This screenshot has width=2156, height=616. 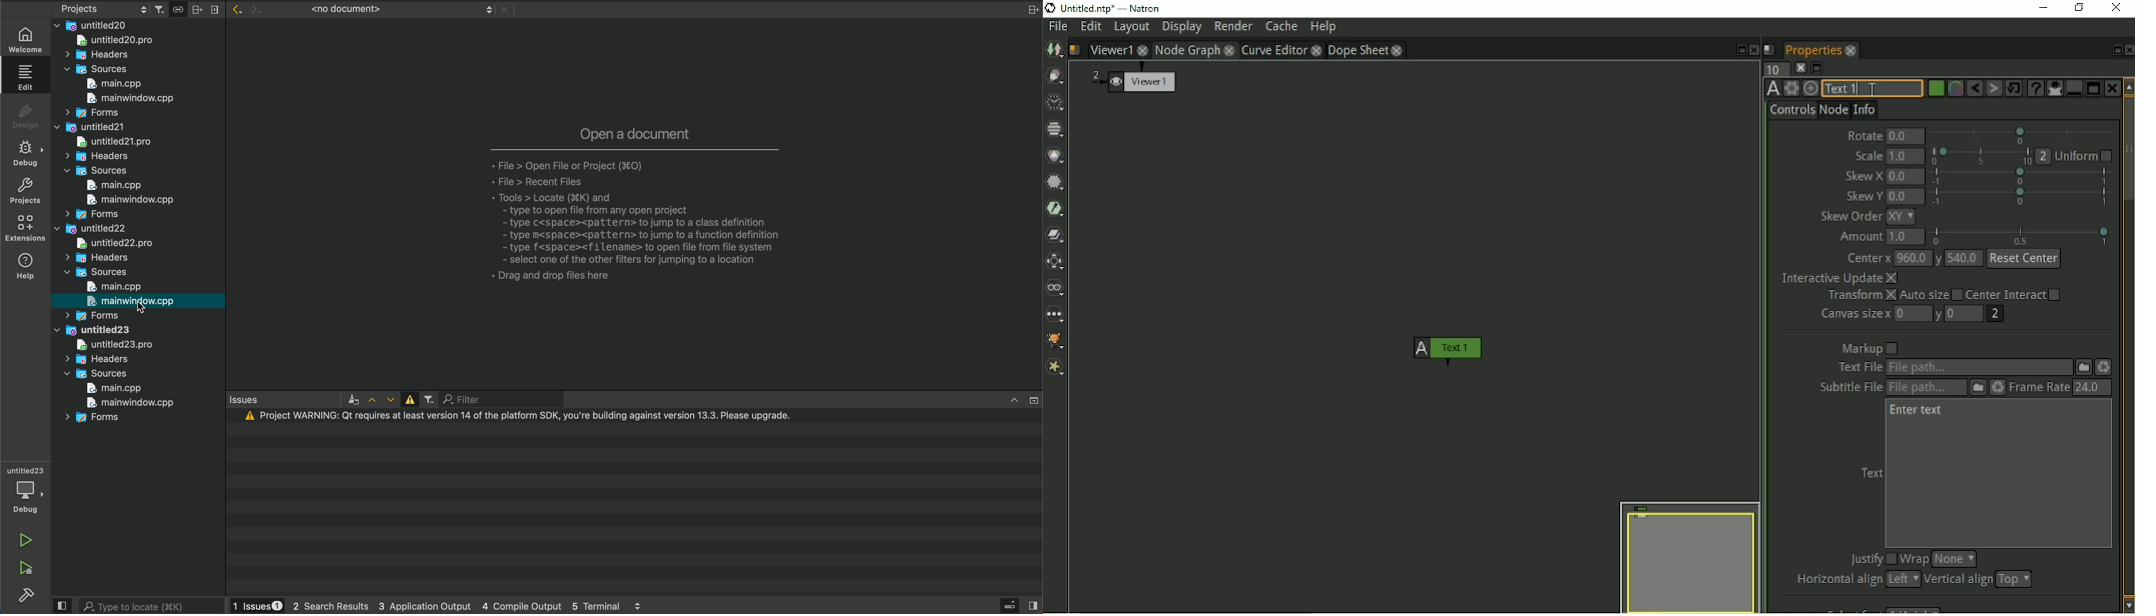 What do you see at coordinates (106, 186) in the screenshot?
I see `main.cpp` at bounding box center [106, 186].